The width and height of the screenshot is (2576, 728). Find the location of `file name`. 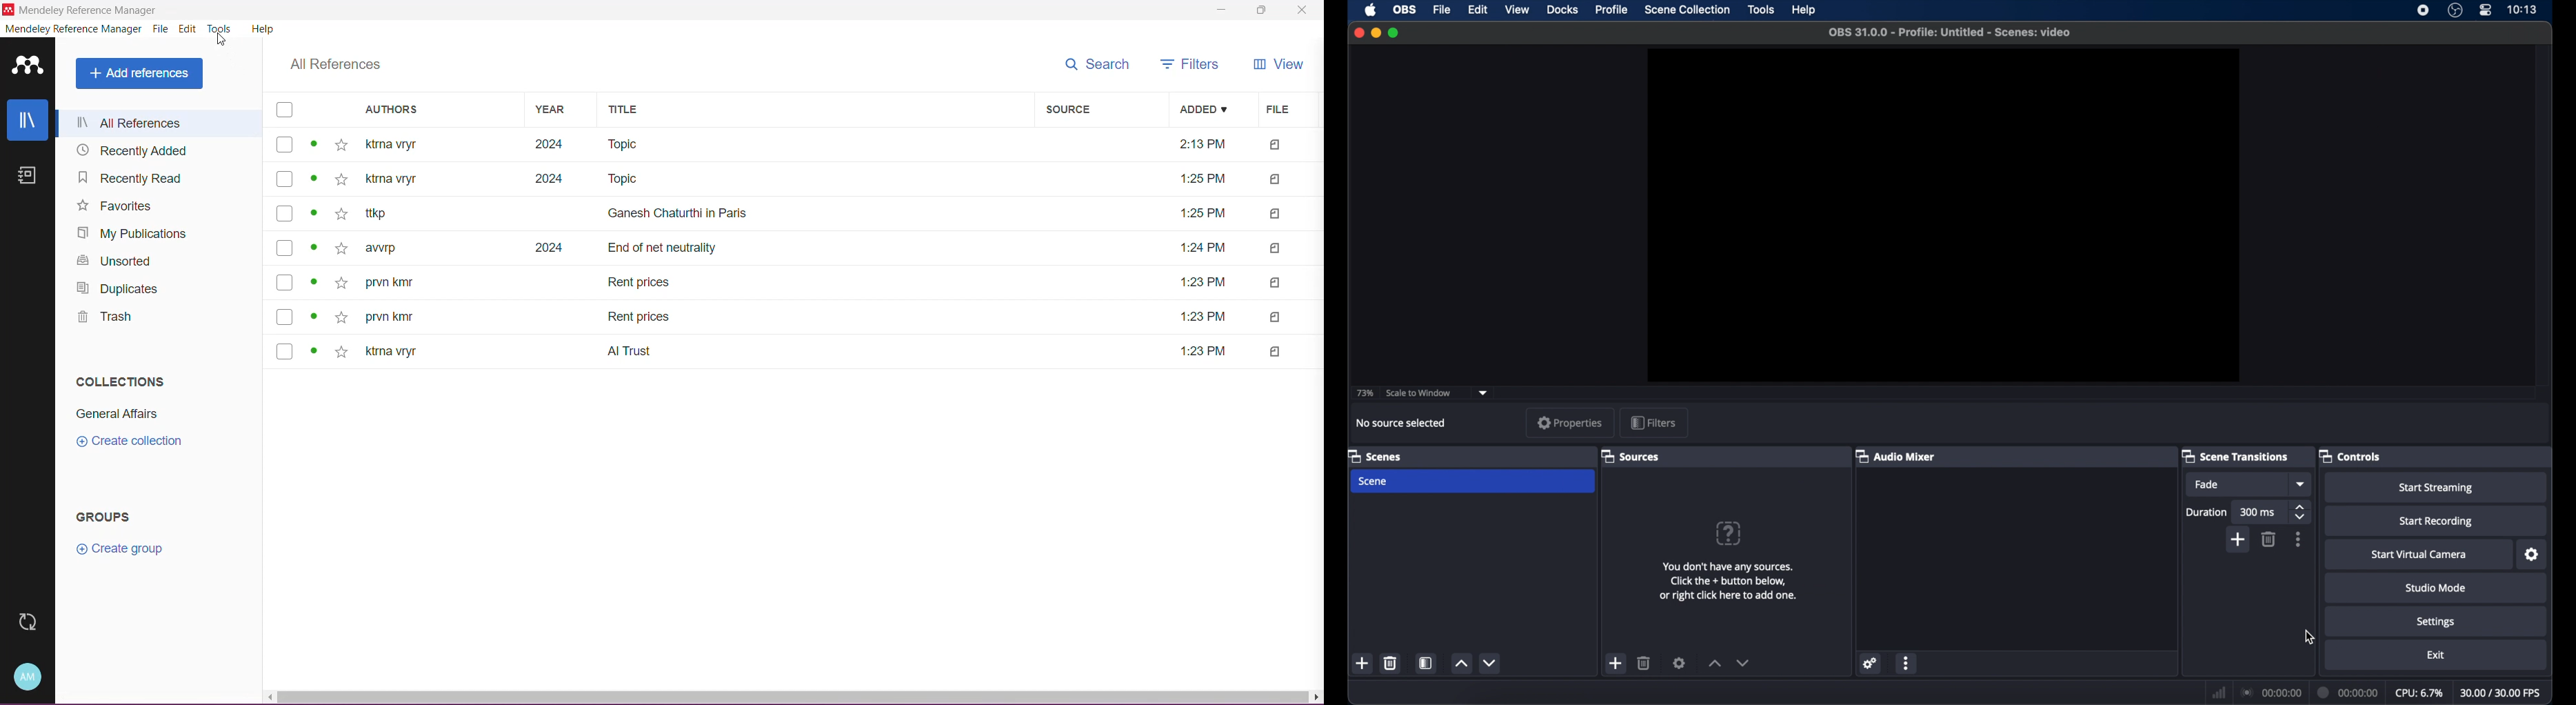

file name is located at coordinates (1949, 31).